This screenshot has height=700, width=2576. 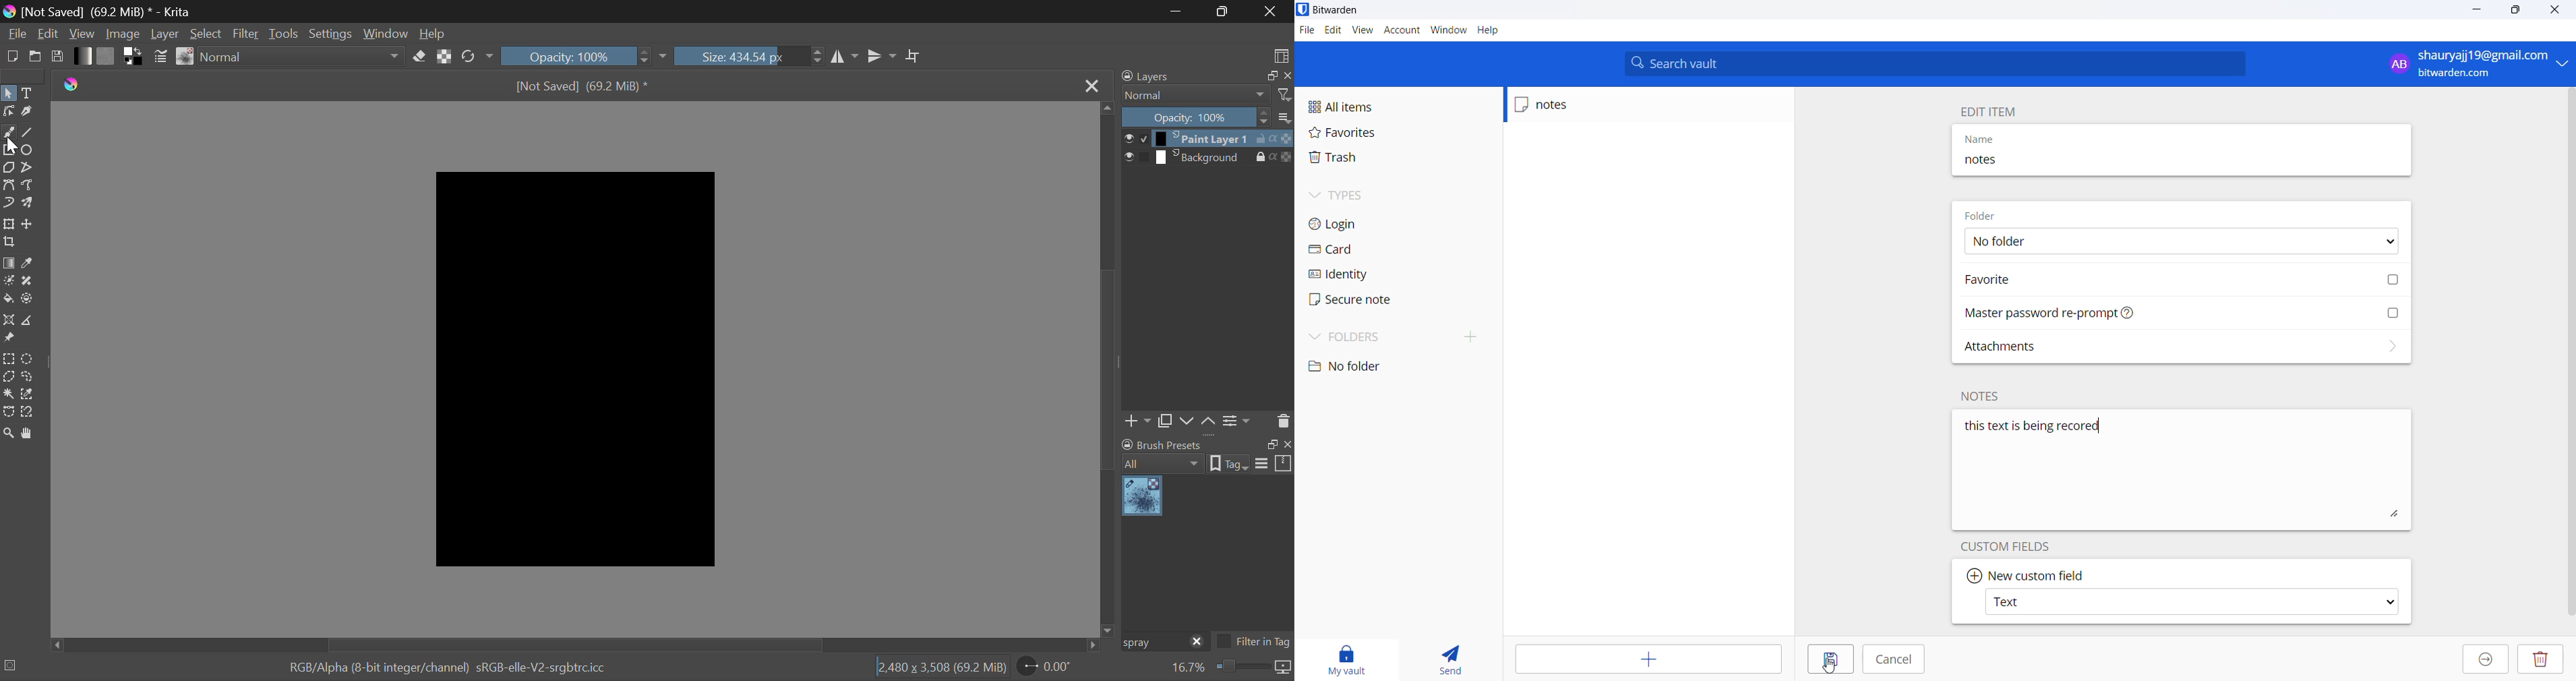 I want to click on Rotate, so click(x=479, y=57).